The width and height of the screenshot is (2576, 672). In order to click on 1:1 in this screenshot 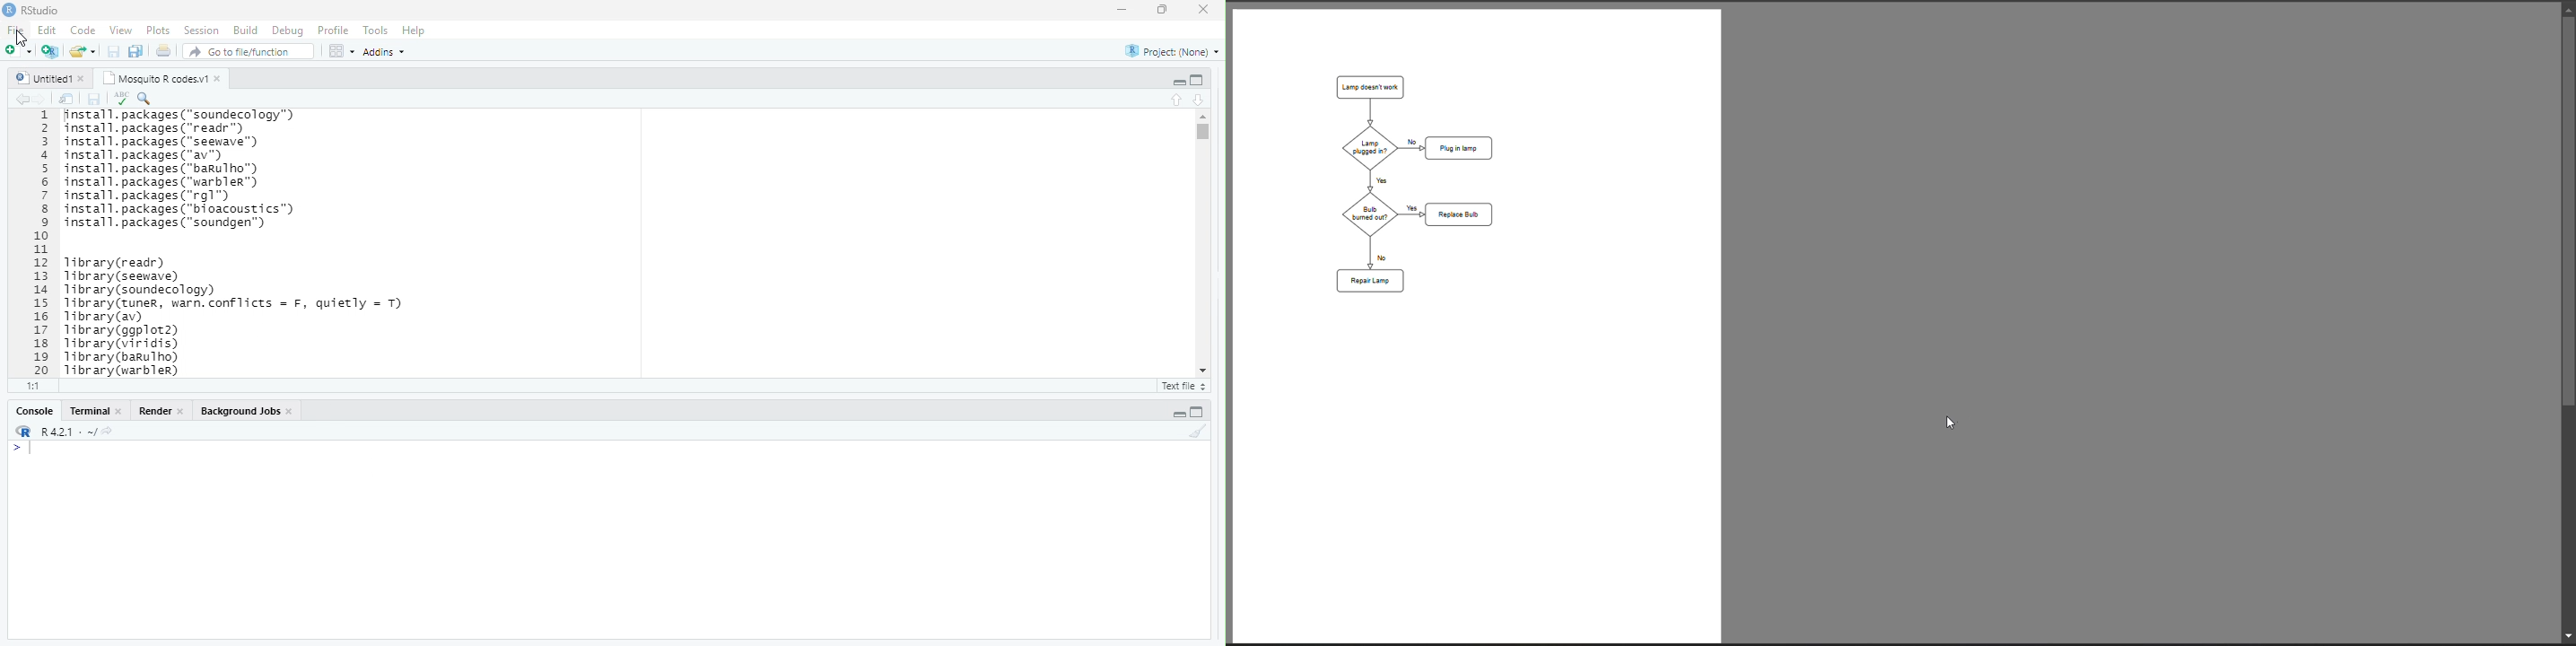, I will do `click(34, 385)`.